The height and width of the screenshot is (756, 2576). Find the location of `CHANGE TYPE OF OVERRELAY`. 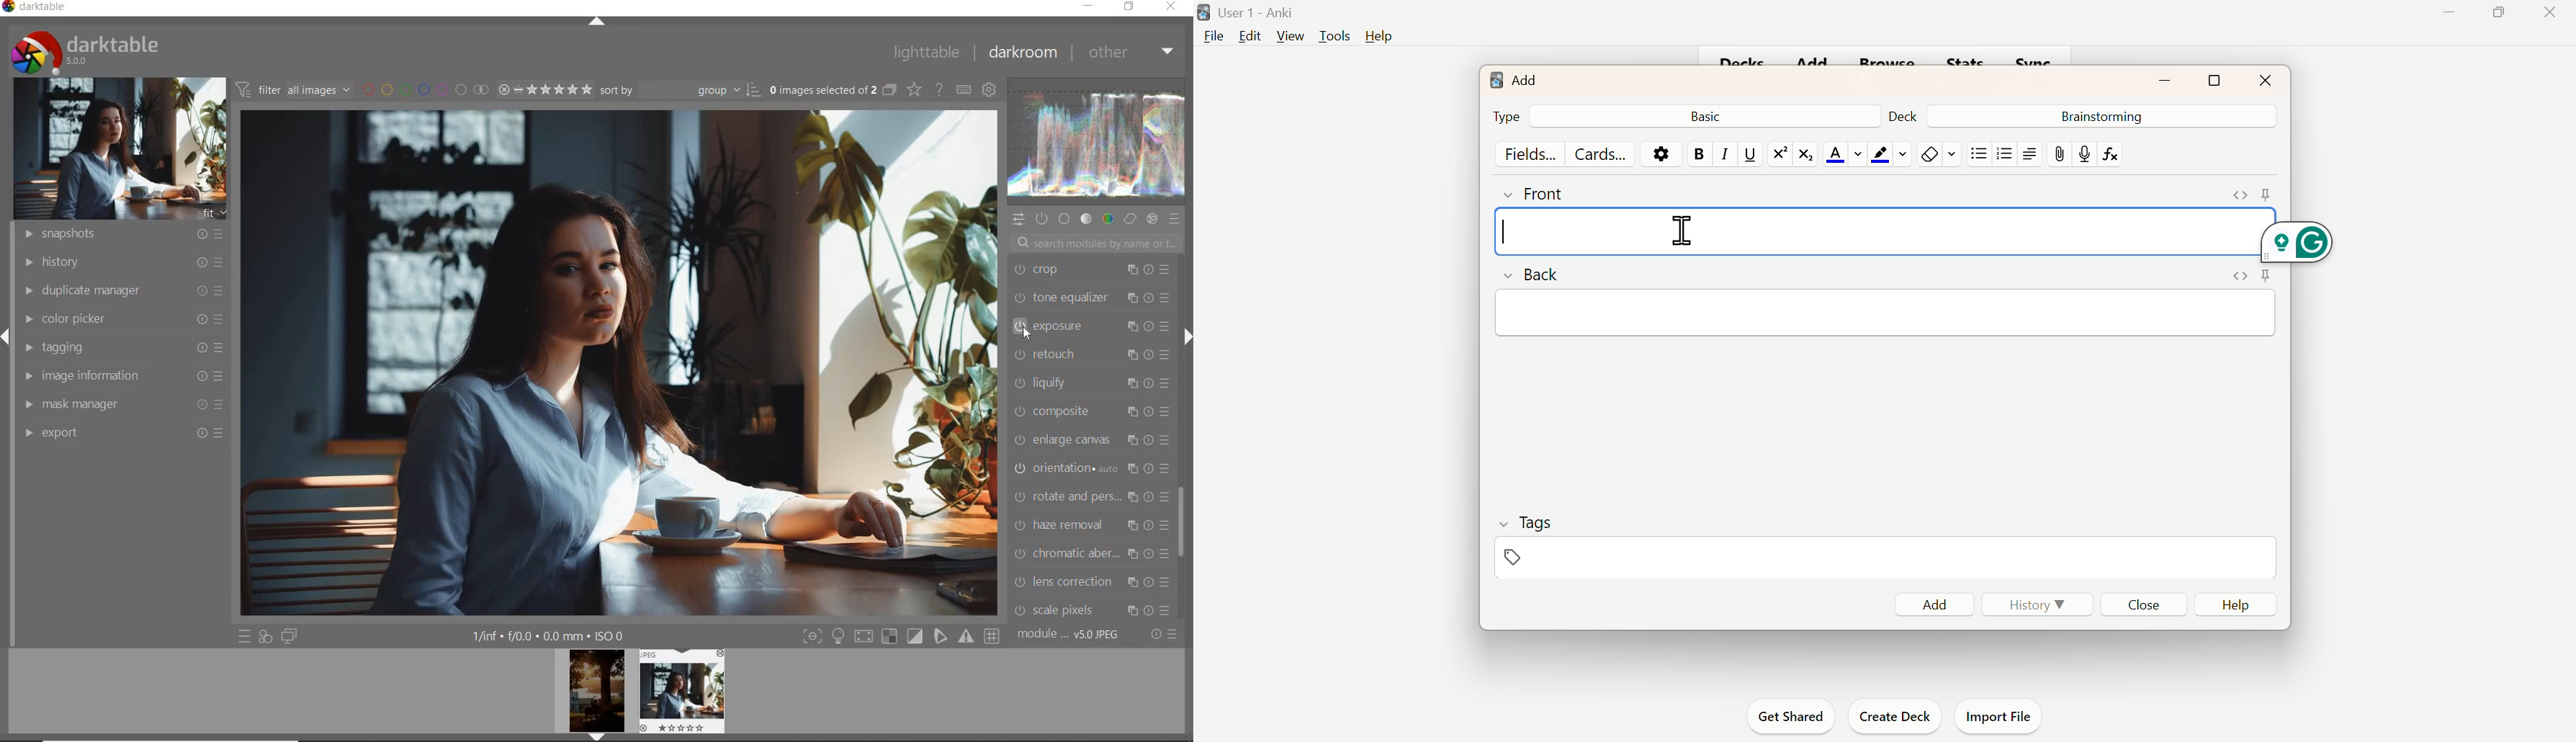

CHANGE TYPE OF OVERRELAY is located at coordinates (913, 89).